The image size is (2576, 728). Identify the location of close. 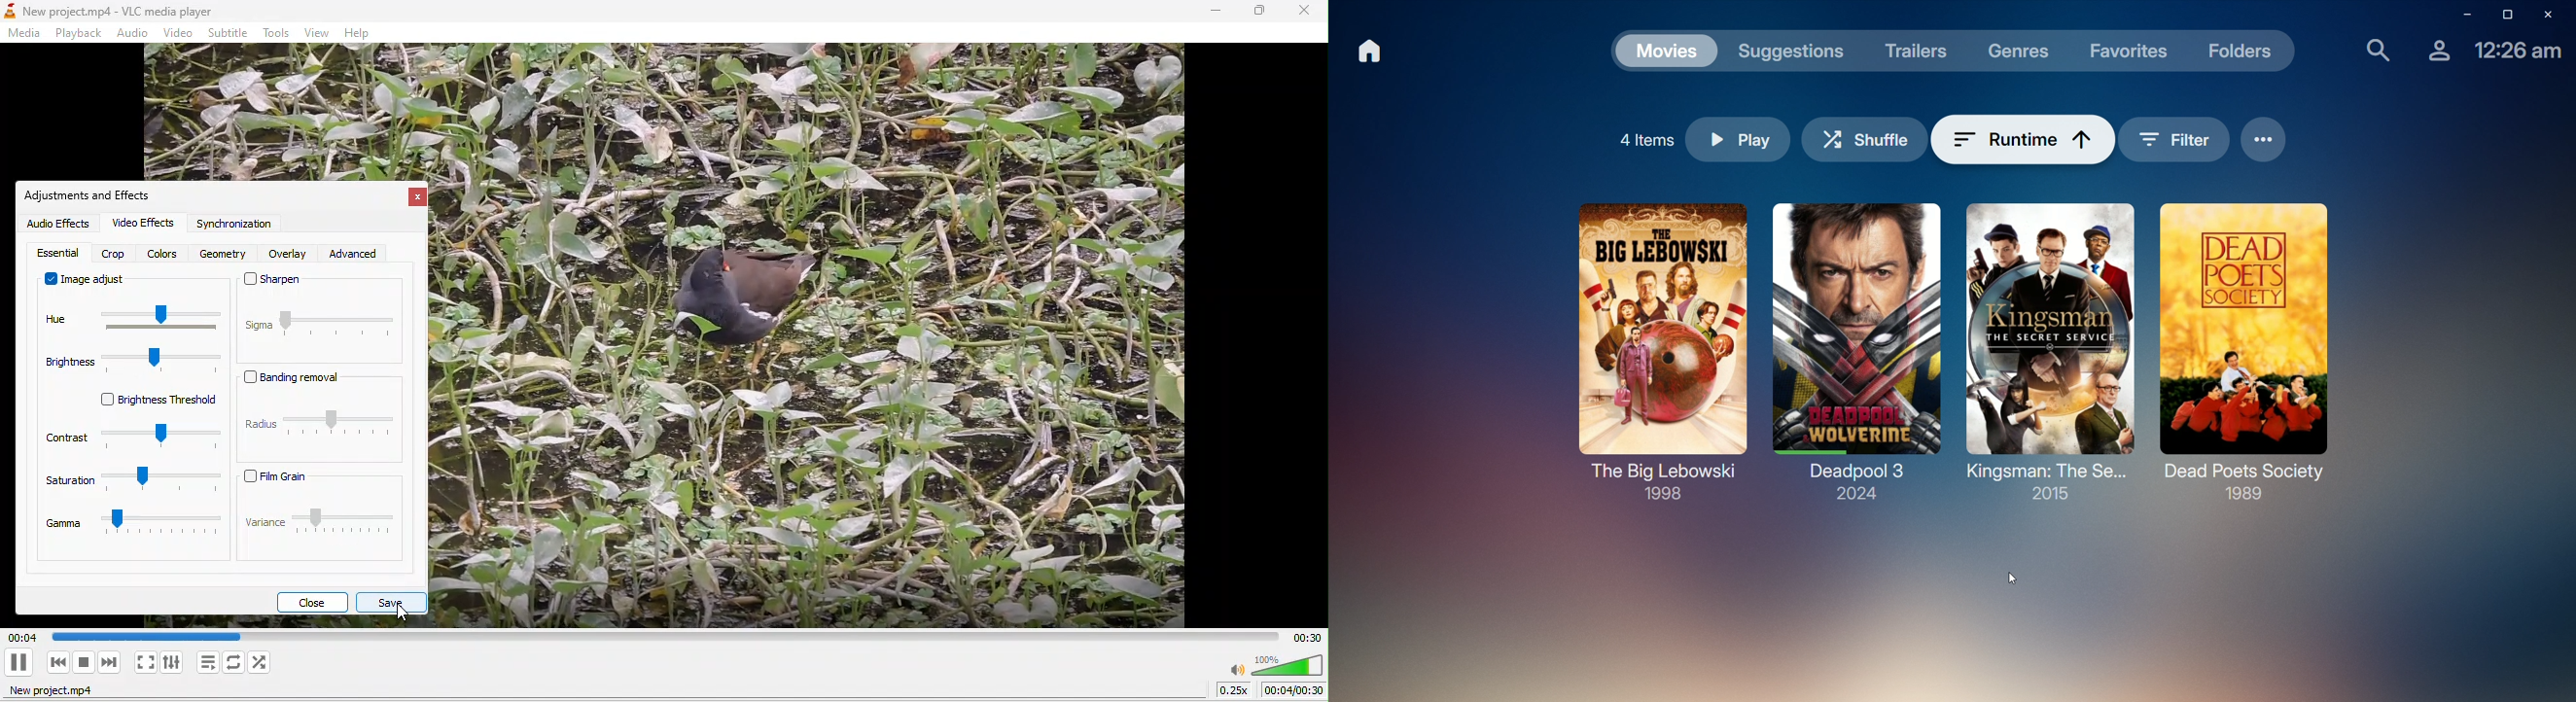
(416, 199).